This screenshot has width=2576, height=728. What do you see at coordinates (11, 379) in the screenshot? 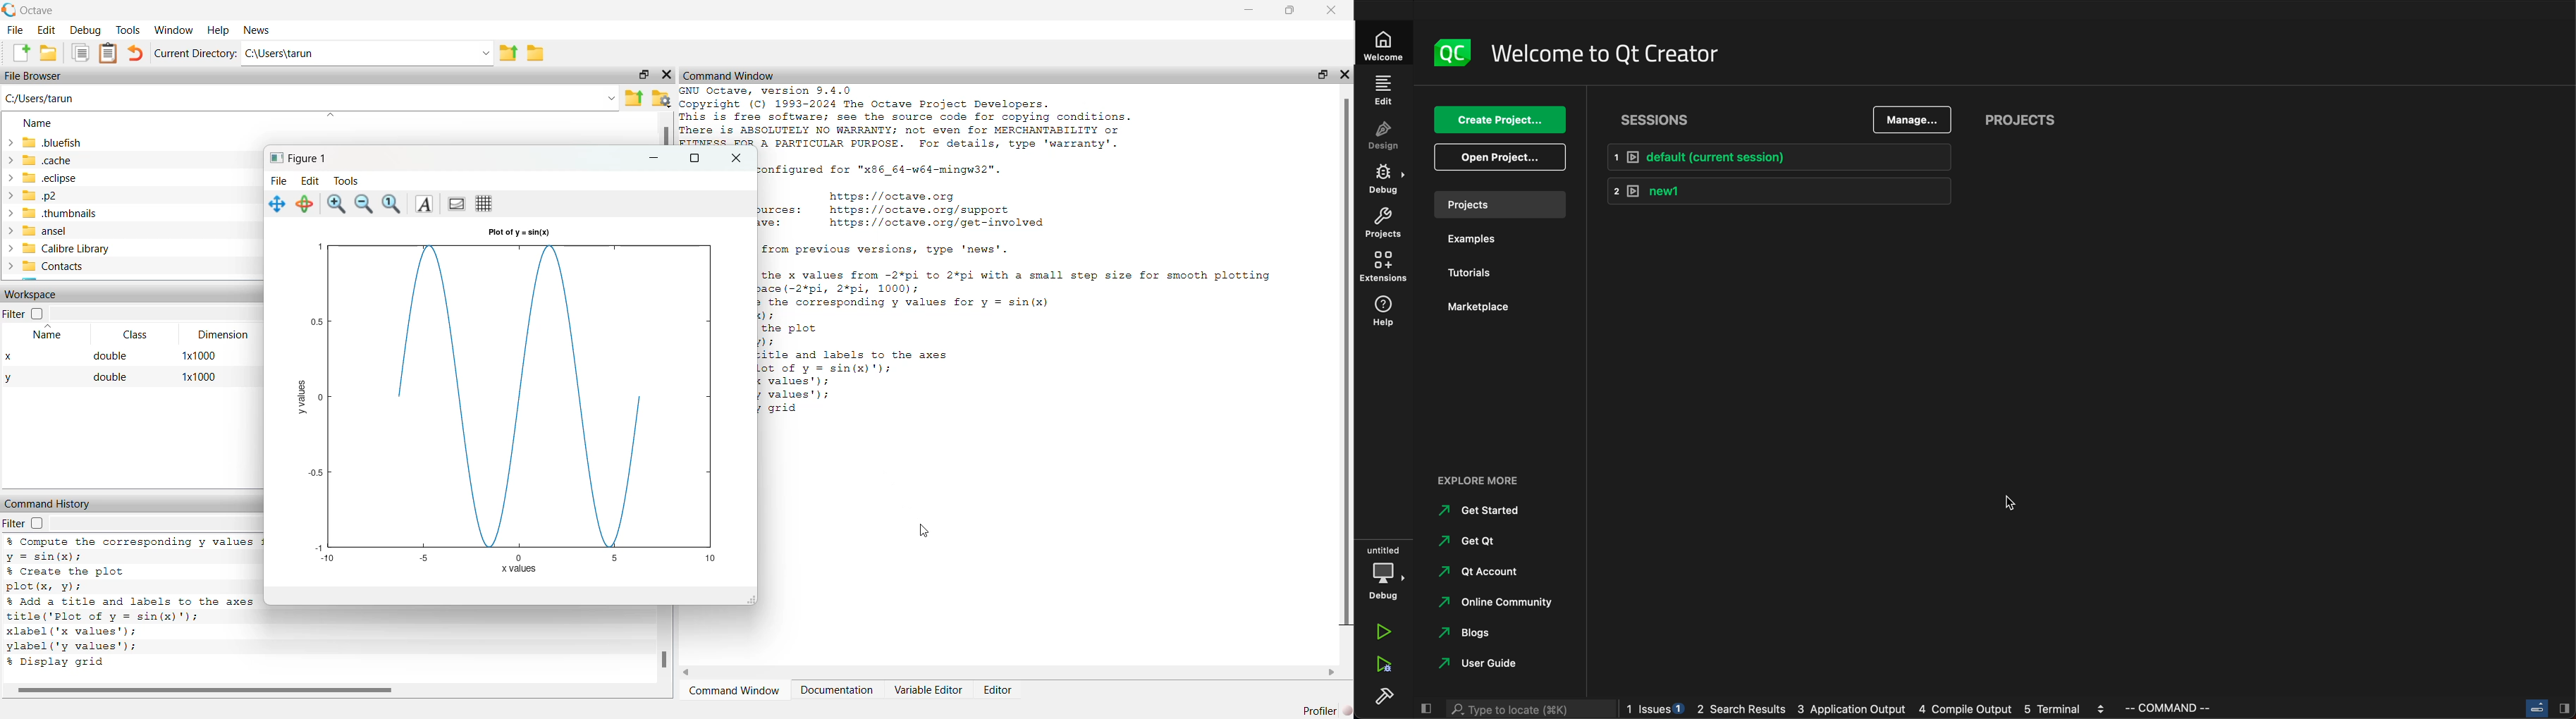
I see `y` at bounding box center [11, 379].